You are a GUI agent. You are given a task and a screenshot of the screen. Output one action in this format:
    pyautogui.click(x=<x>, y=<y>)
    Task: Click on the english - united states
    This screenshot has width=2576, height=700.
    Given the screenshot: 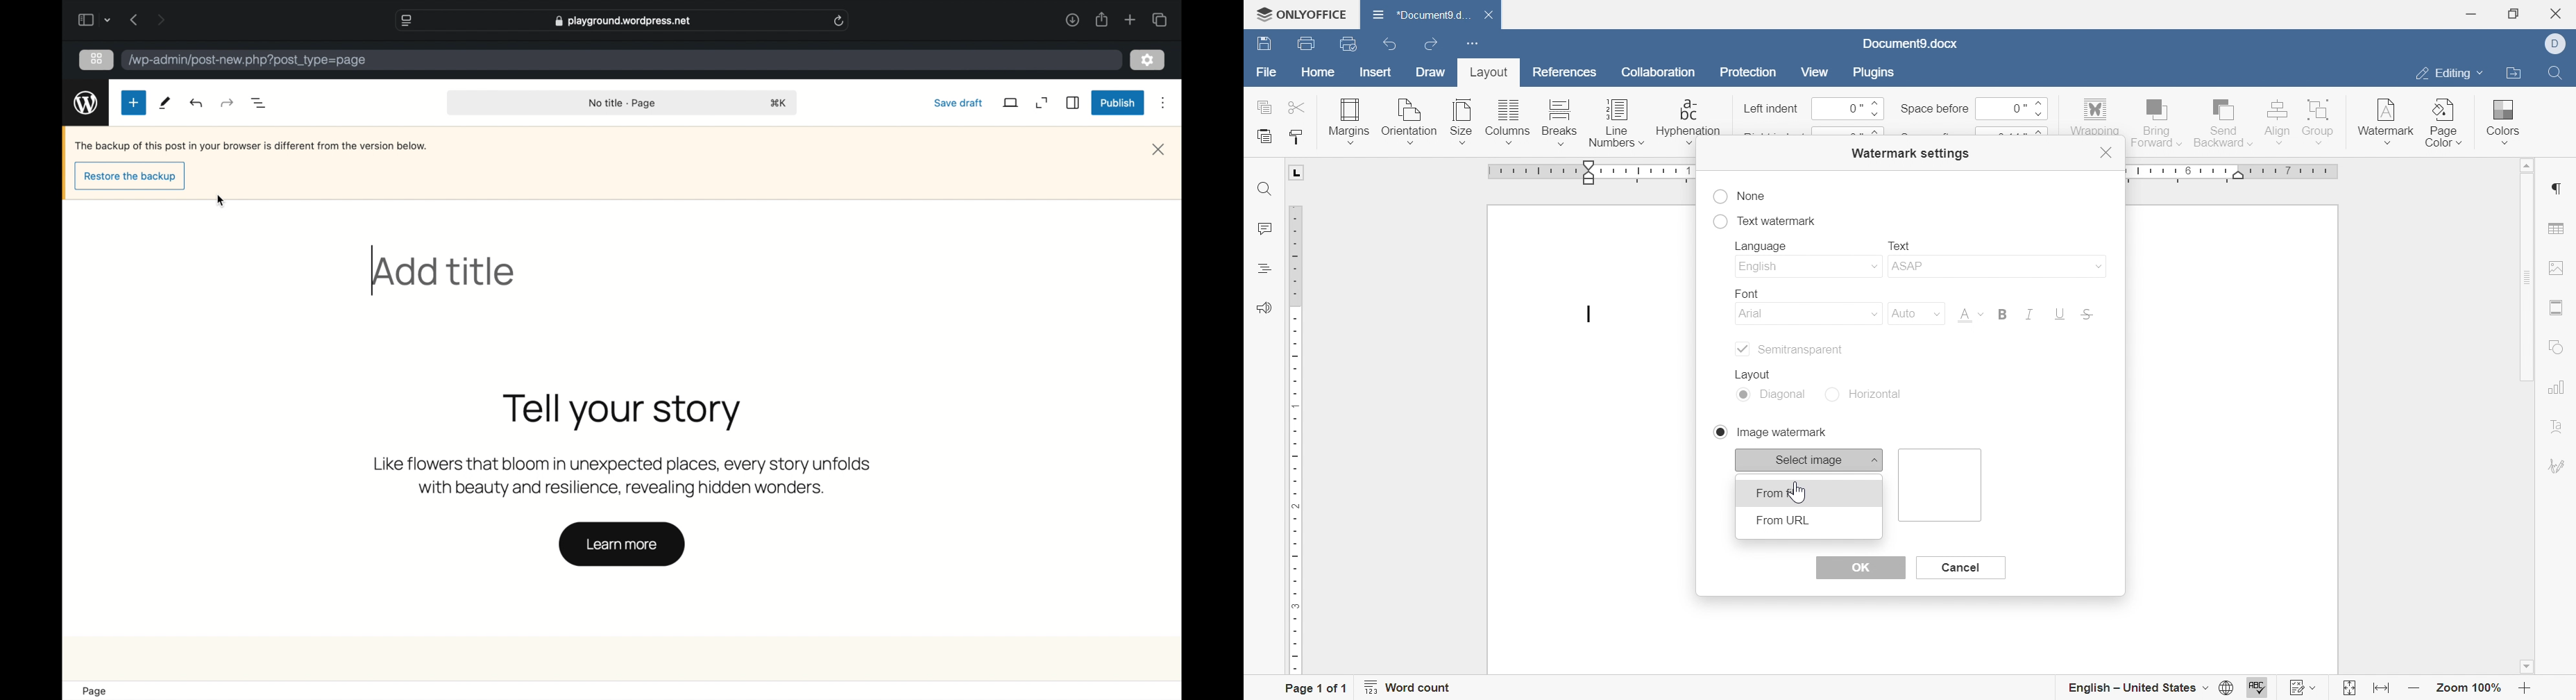 What is the action you would take?
    pyautogui.click(x=2137, y=688)
    